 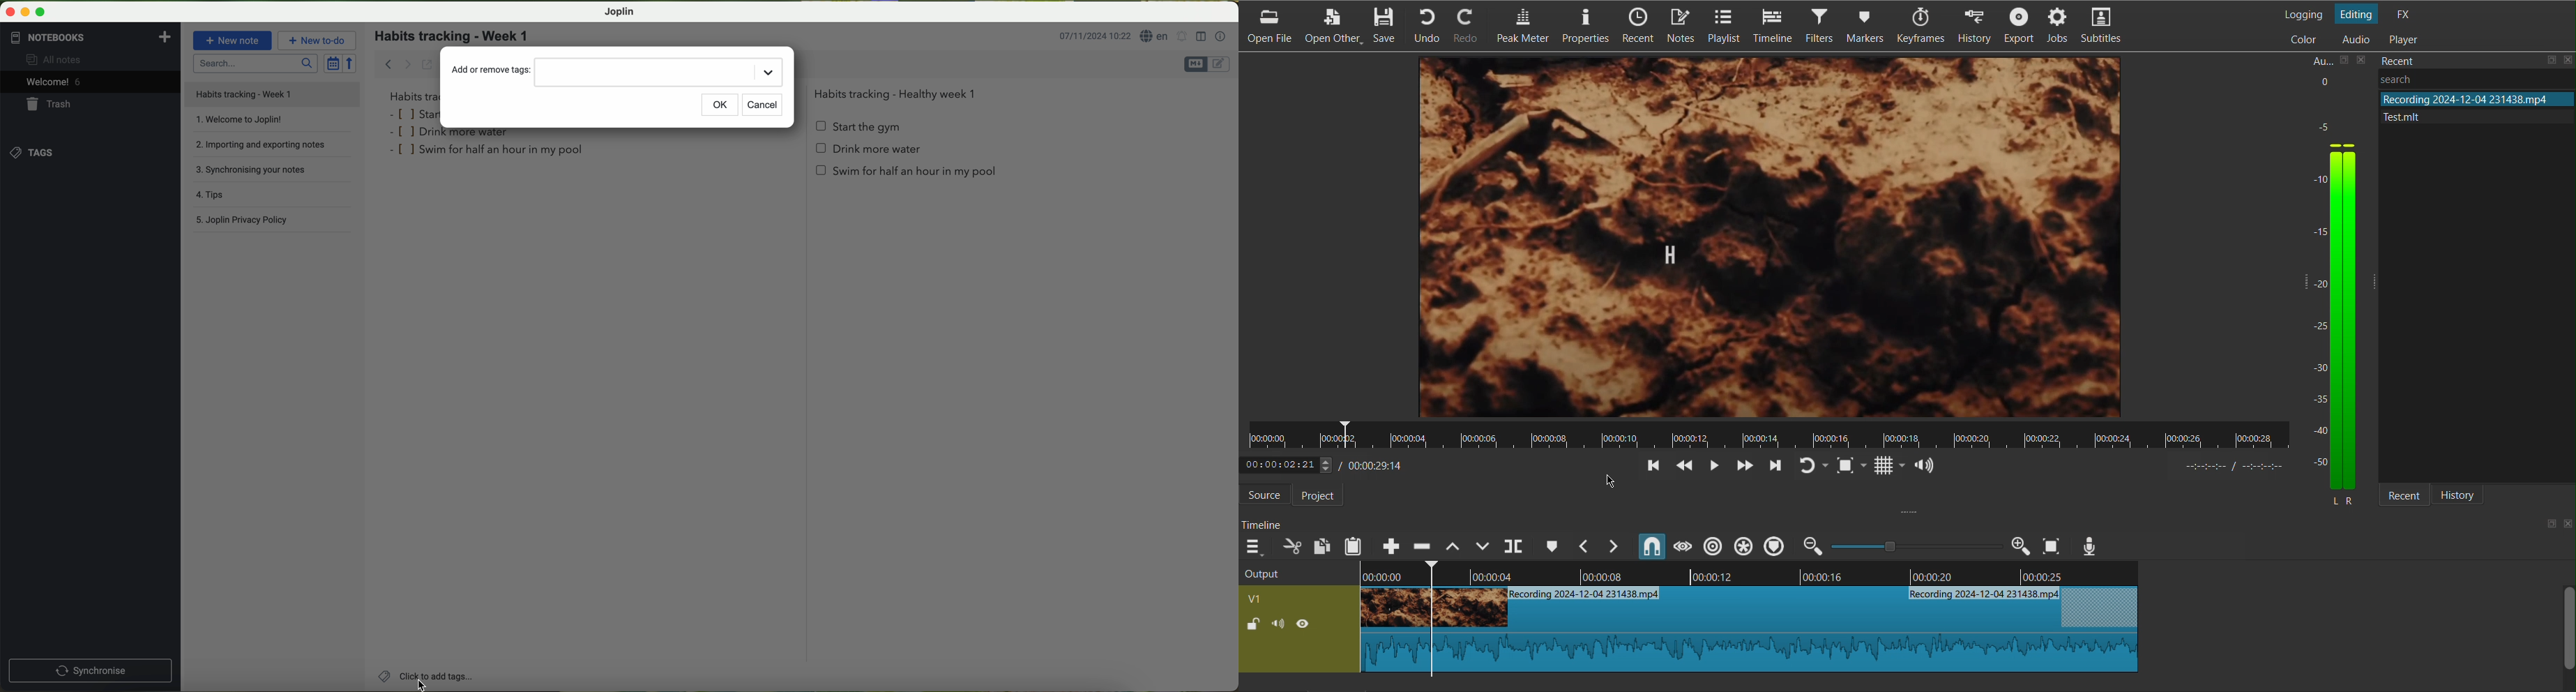 What do you see at coordinates (1483, 546) in the screenshot?
I see `Overwrite` at bounding box center [1483, 546].